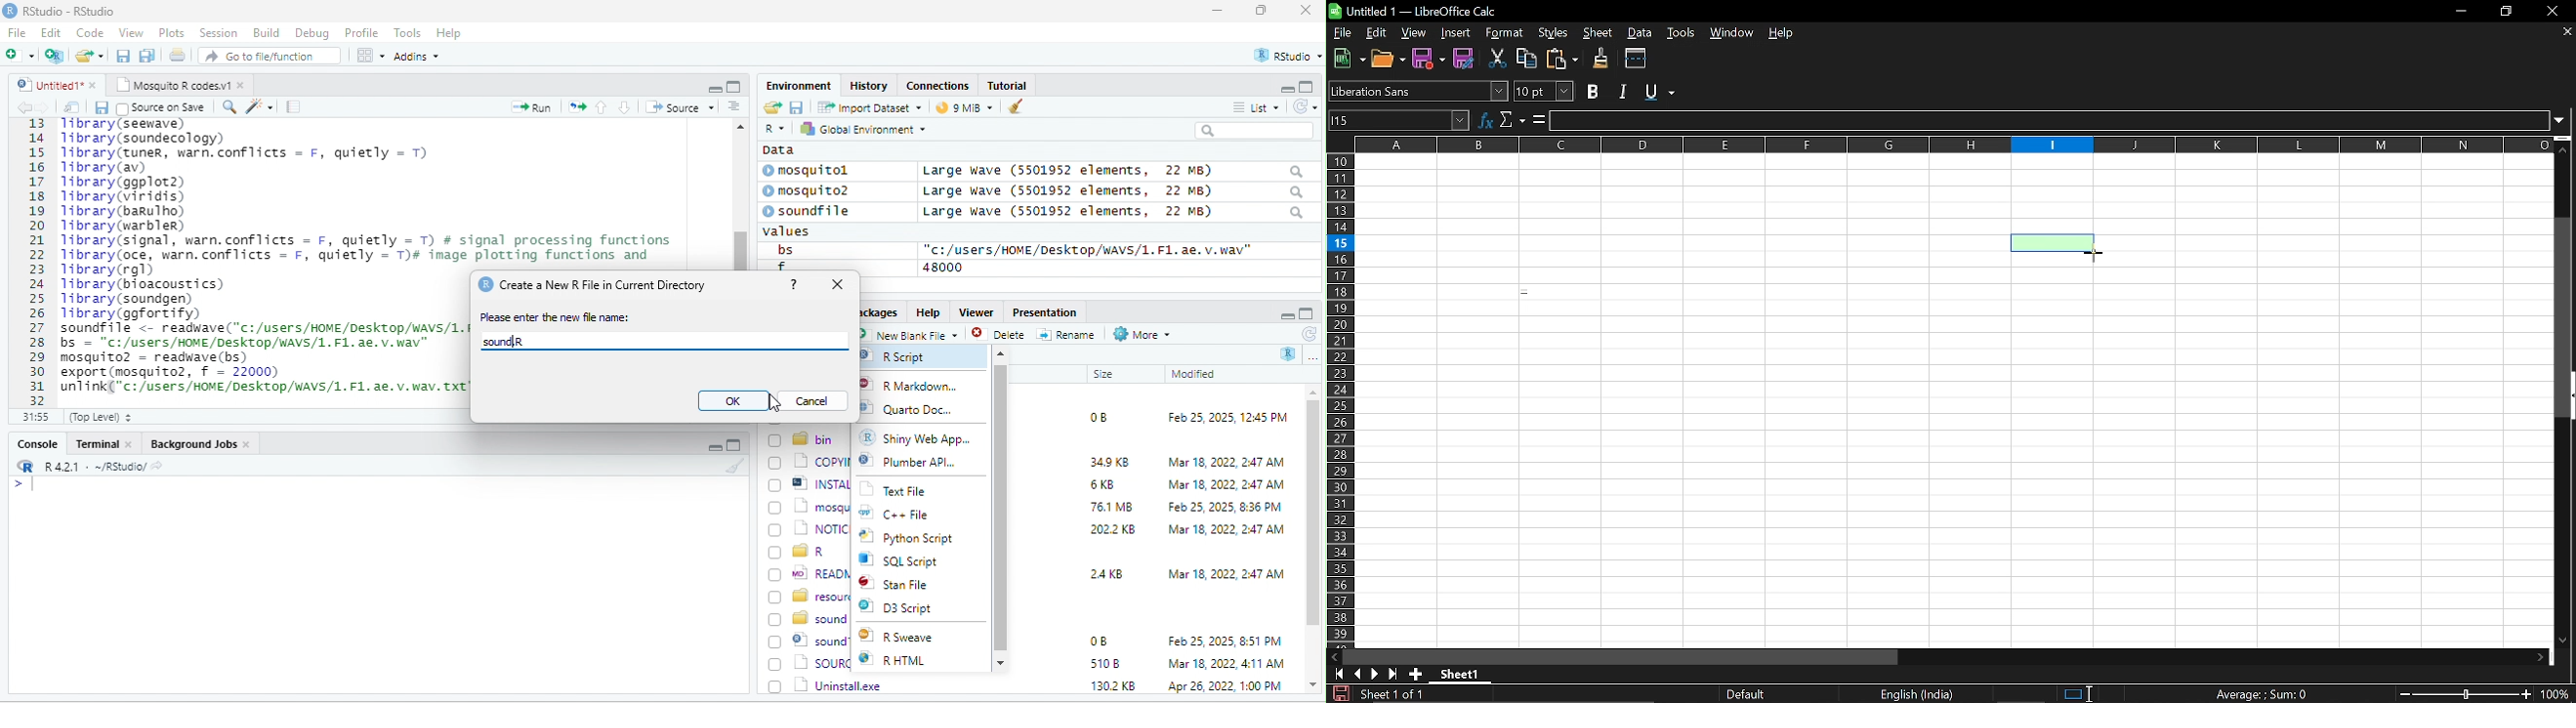 Image resolution: width=2576 pixels, height=728 pixels. Describe the element at coordinates (1227, 687) in the screenshot. I see `Apr 26, 2022, 1:00 PM` at that location.